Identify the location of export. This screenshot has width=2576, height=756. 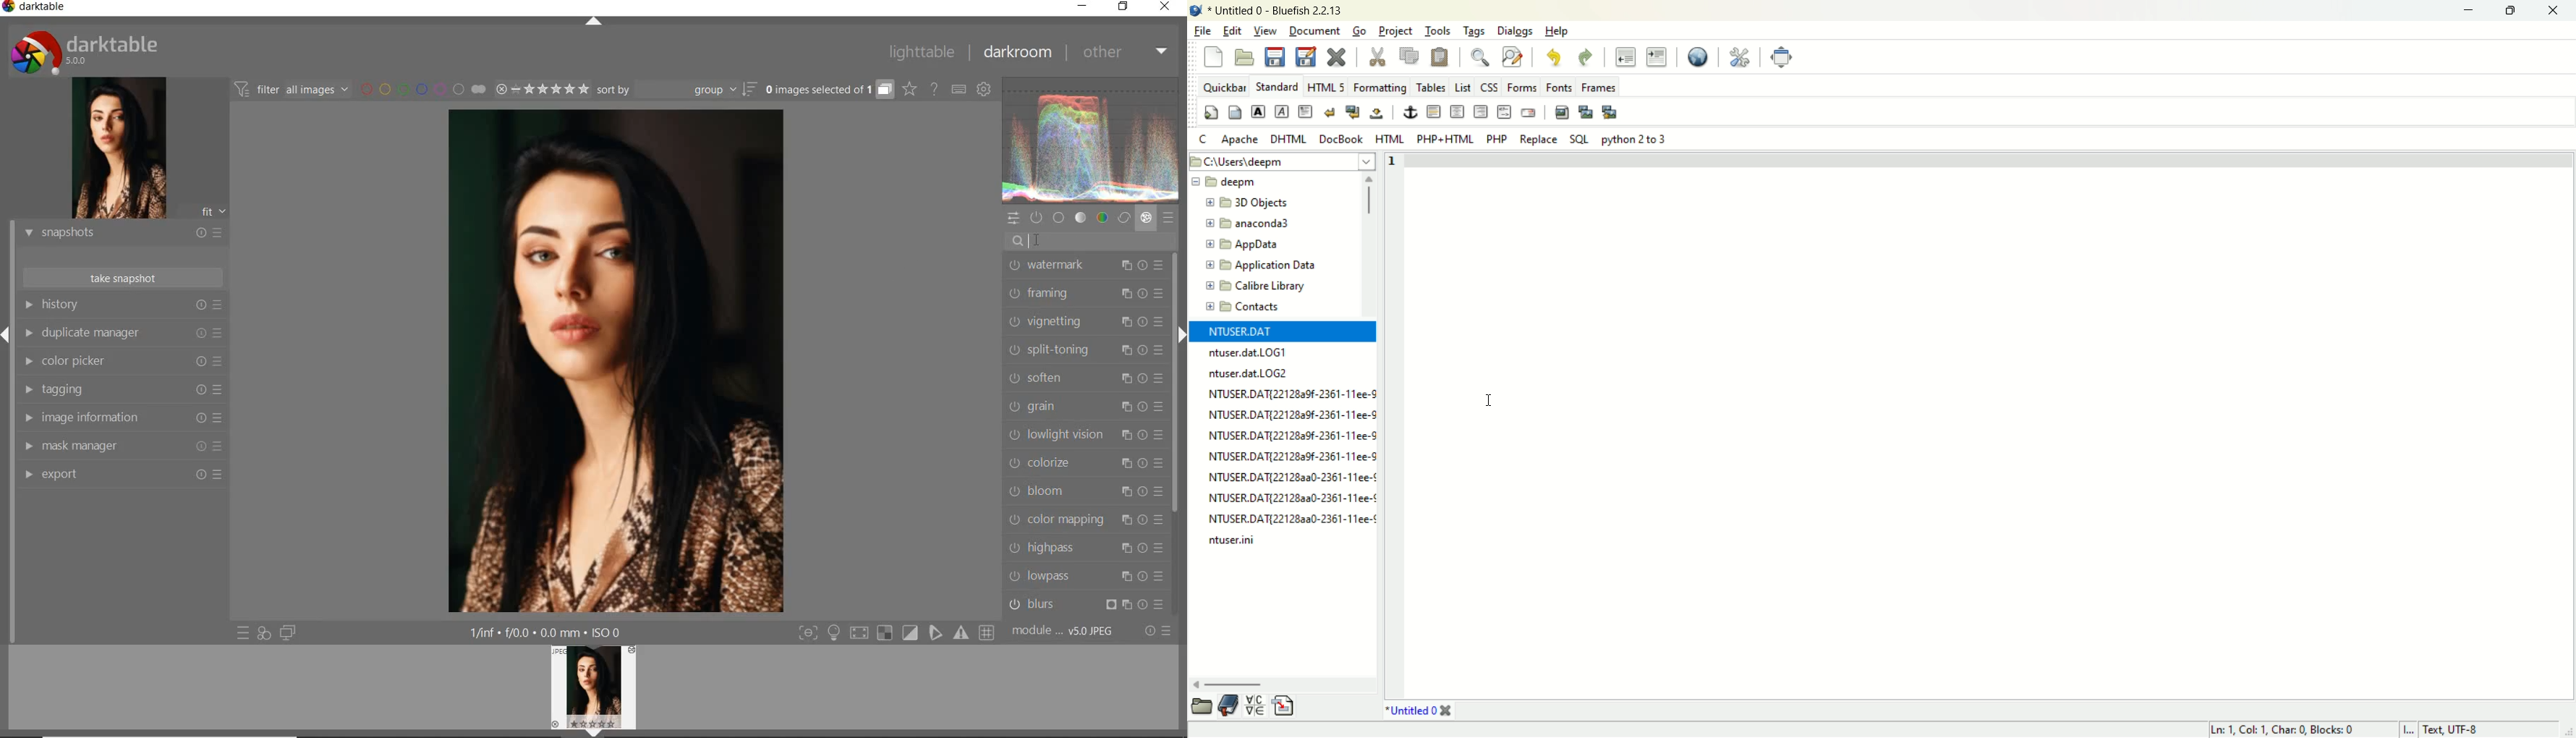
(122, 478).